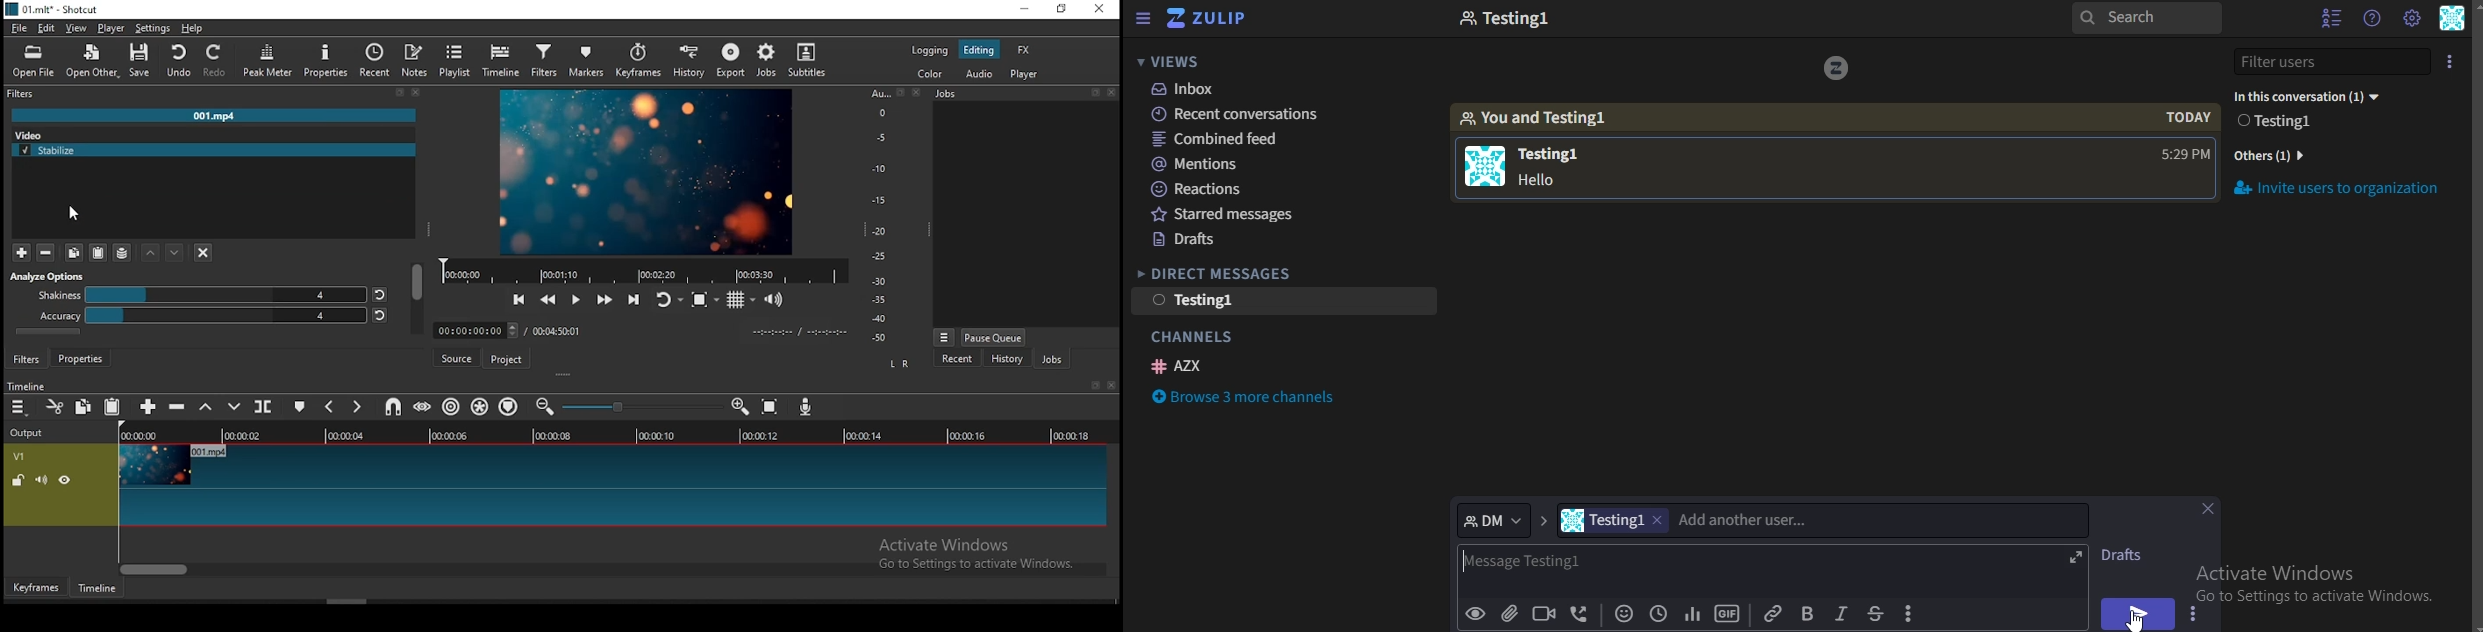 This screenshot has width=2492, height=644. I want to click on LR, so click(900, 363).